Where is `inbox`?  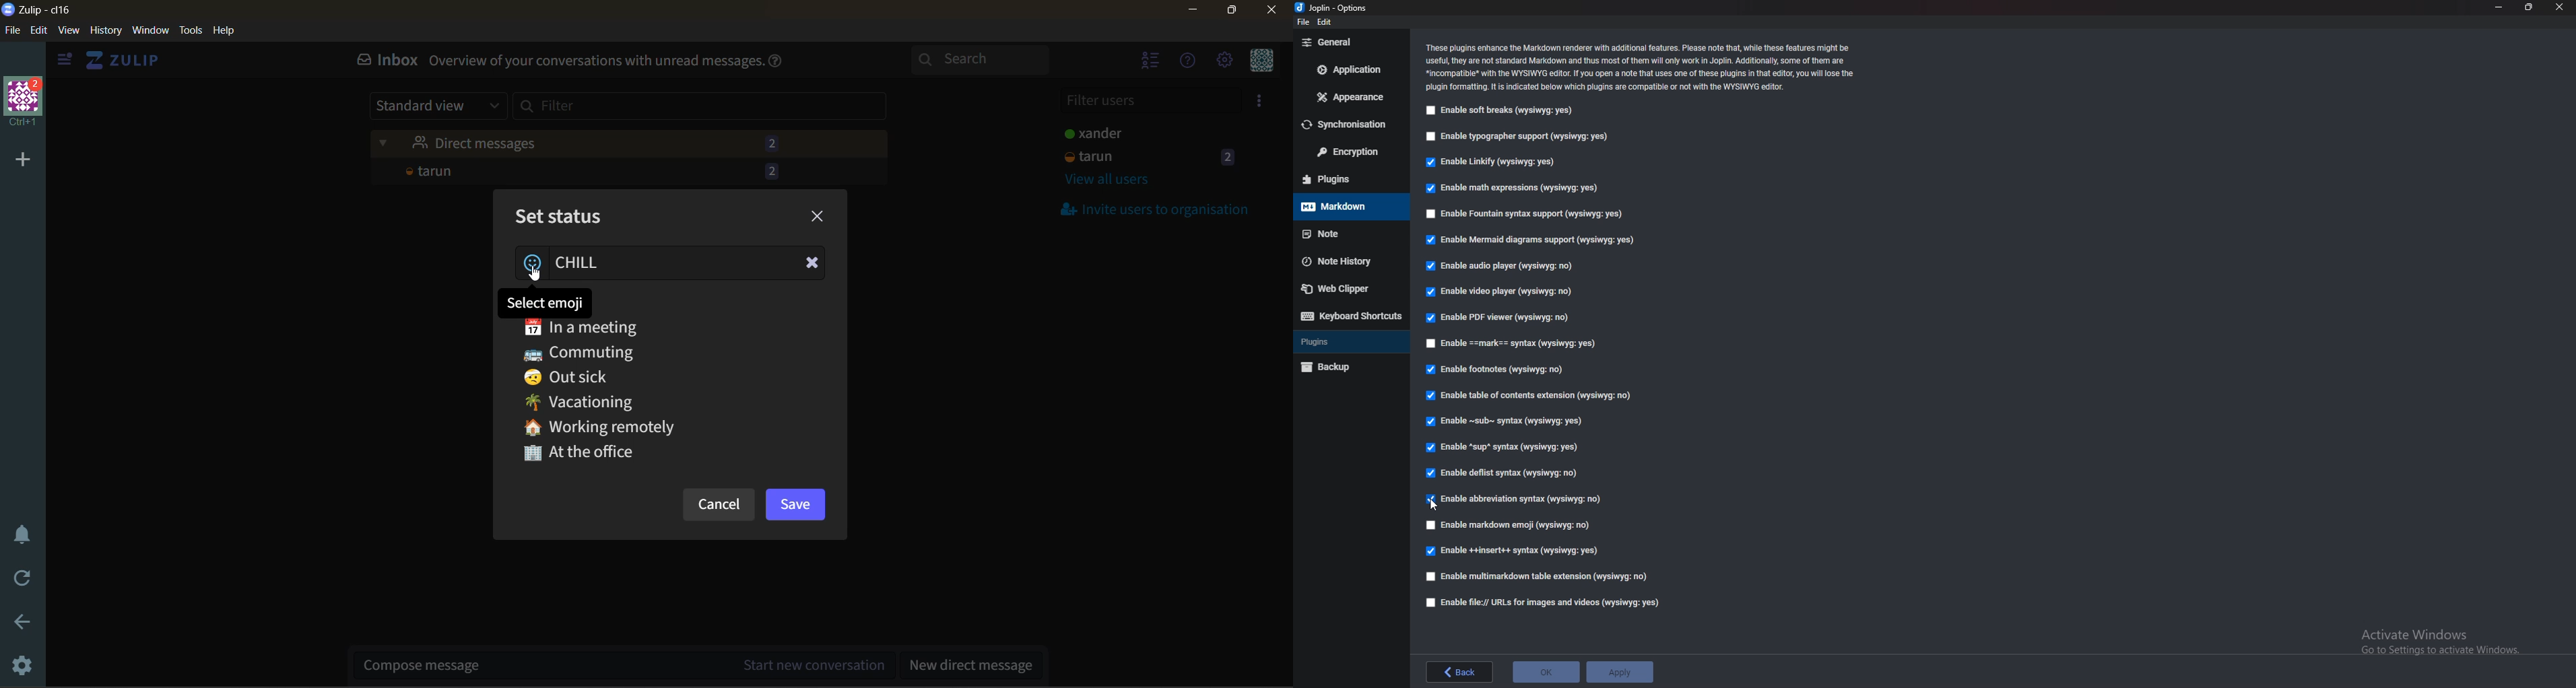
inbox is located at coordinates (383, 62).